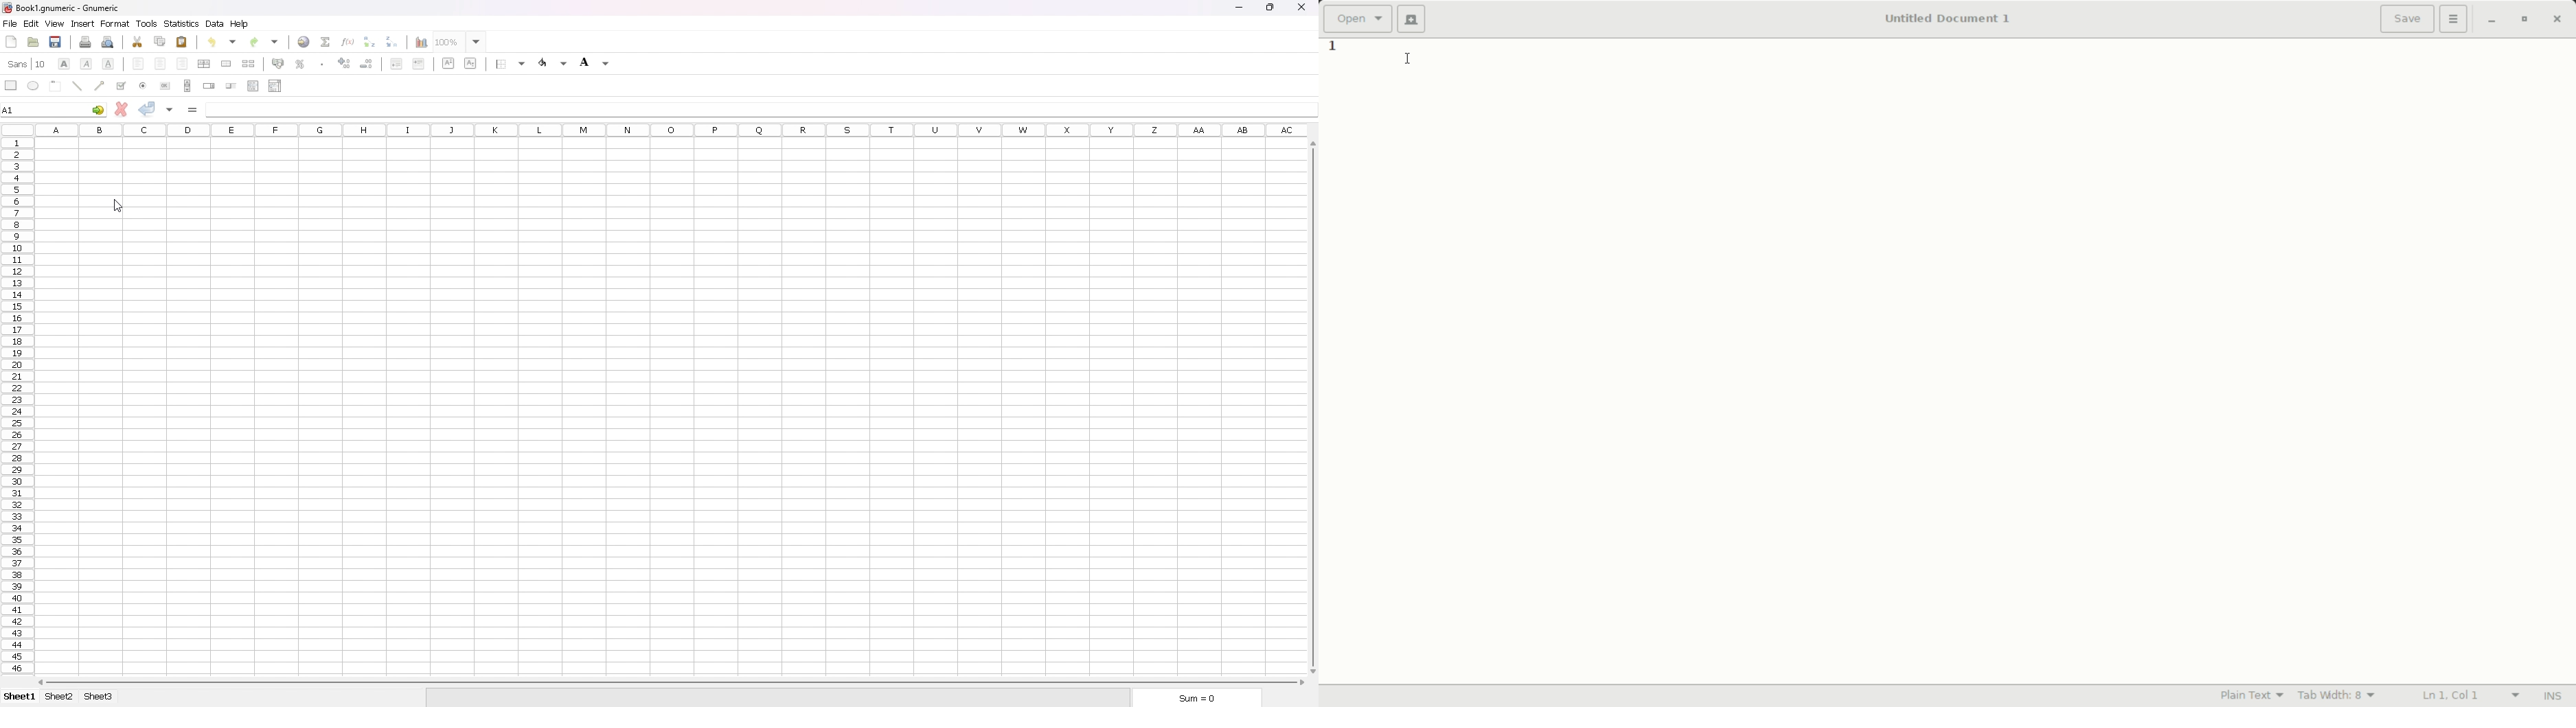 The width and height of the screenshot is (2576, 728). Describe the element at coordinates (221, 42) in the screenshot. I see `undo` at that location.